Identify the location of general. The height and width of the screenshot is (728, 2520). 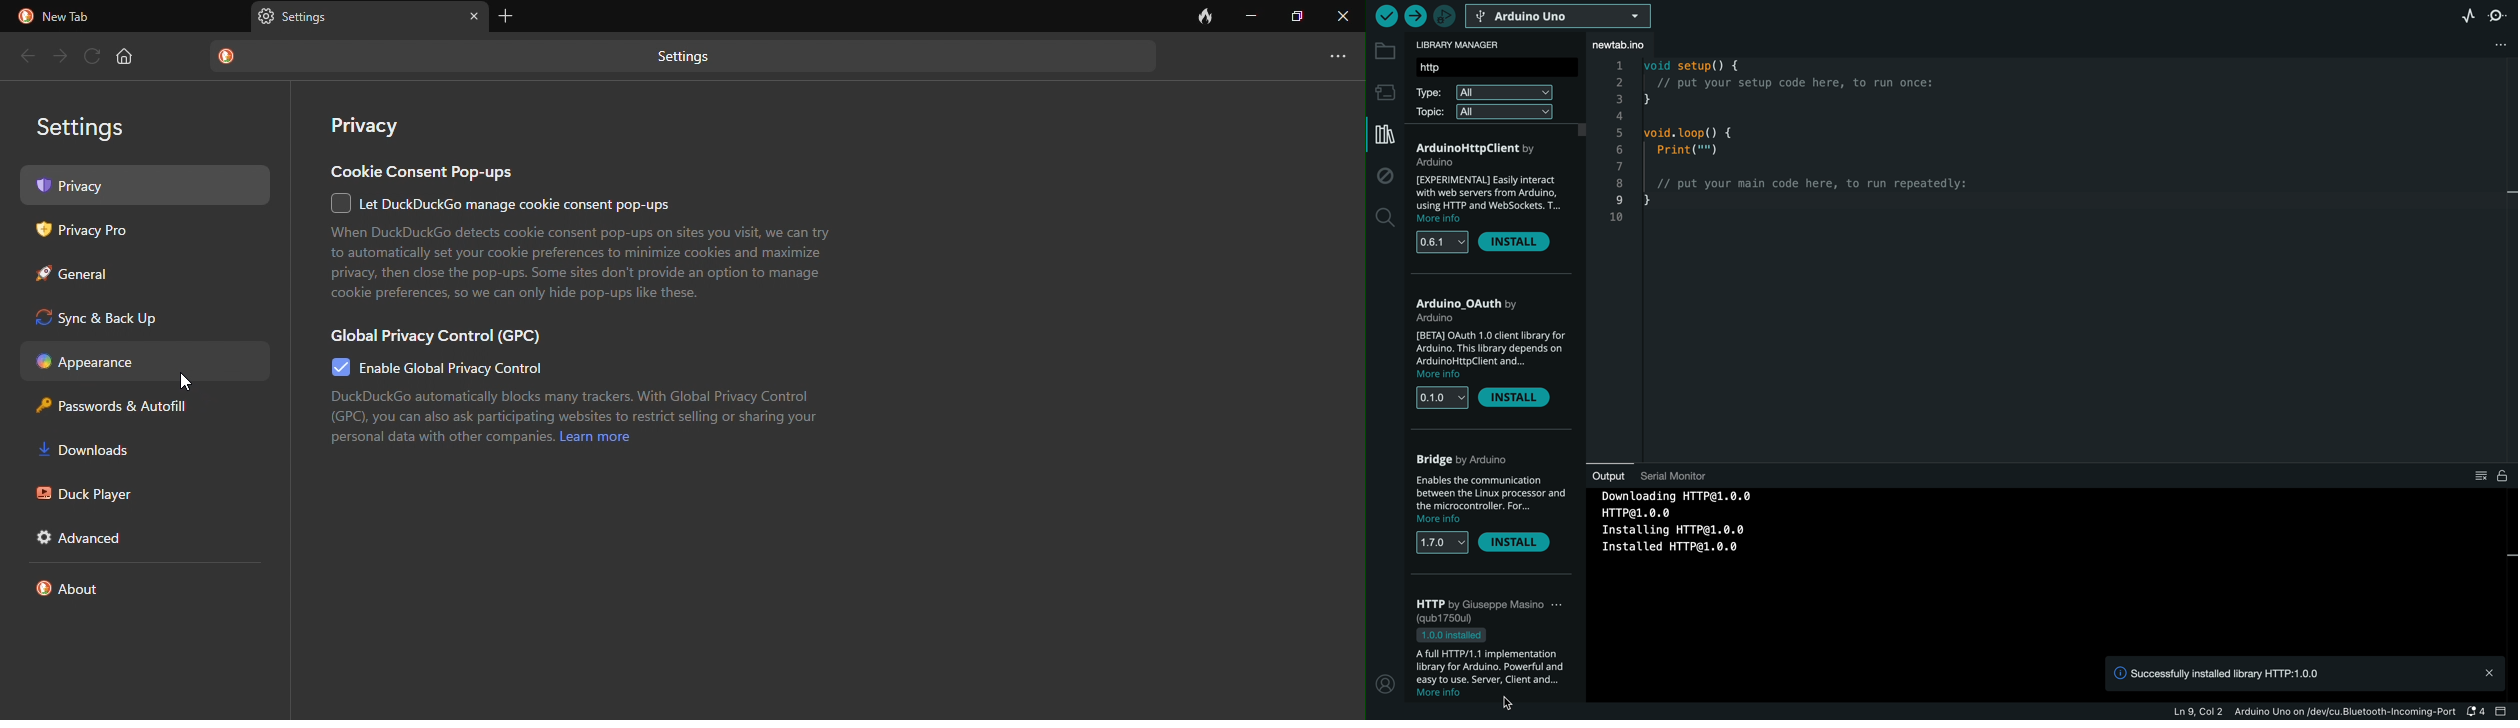
(85, 277).